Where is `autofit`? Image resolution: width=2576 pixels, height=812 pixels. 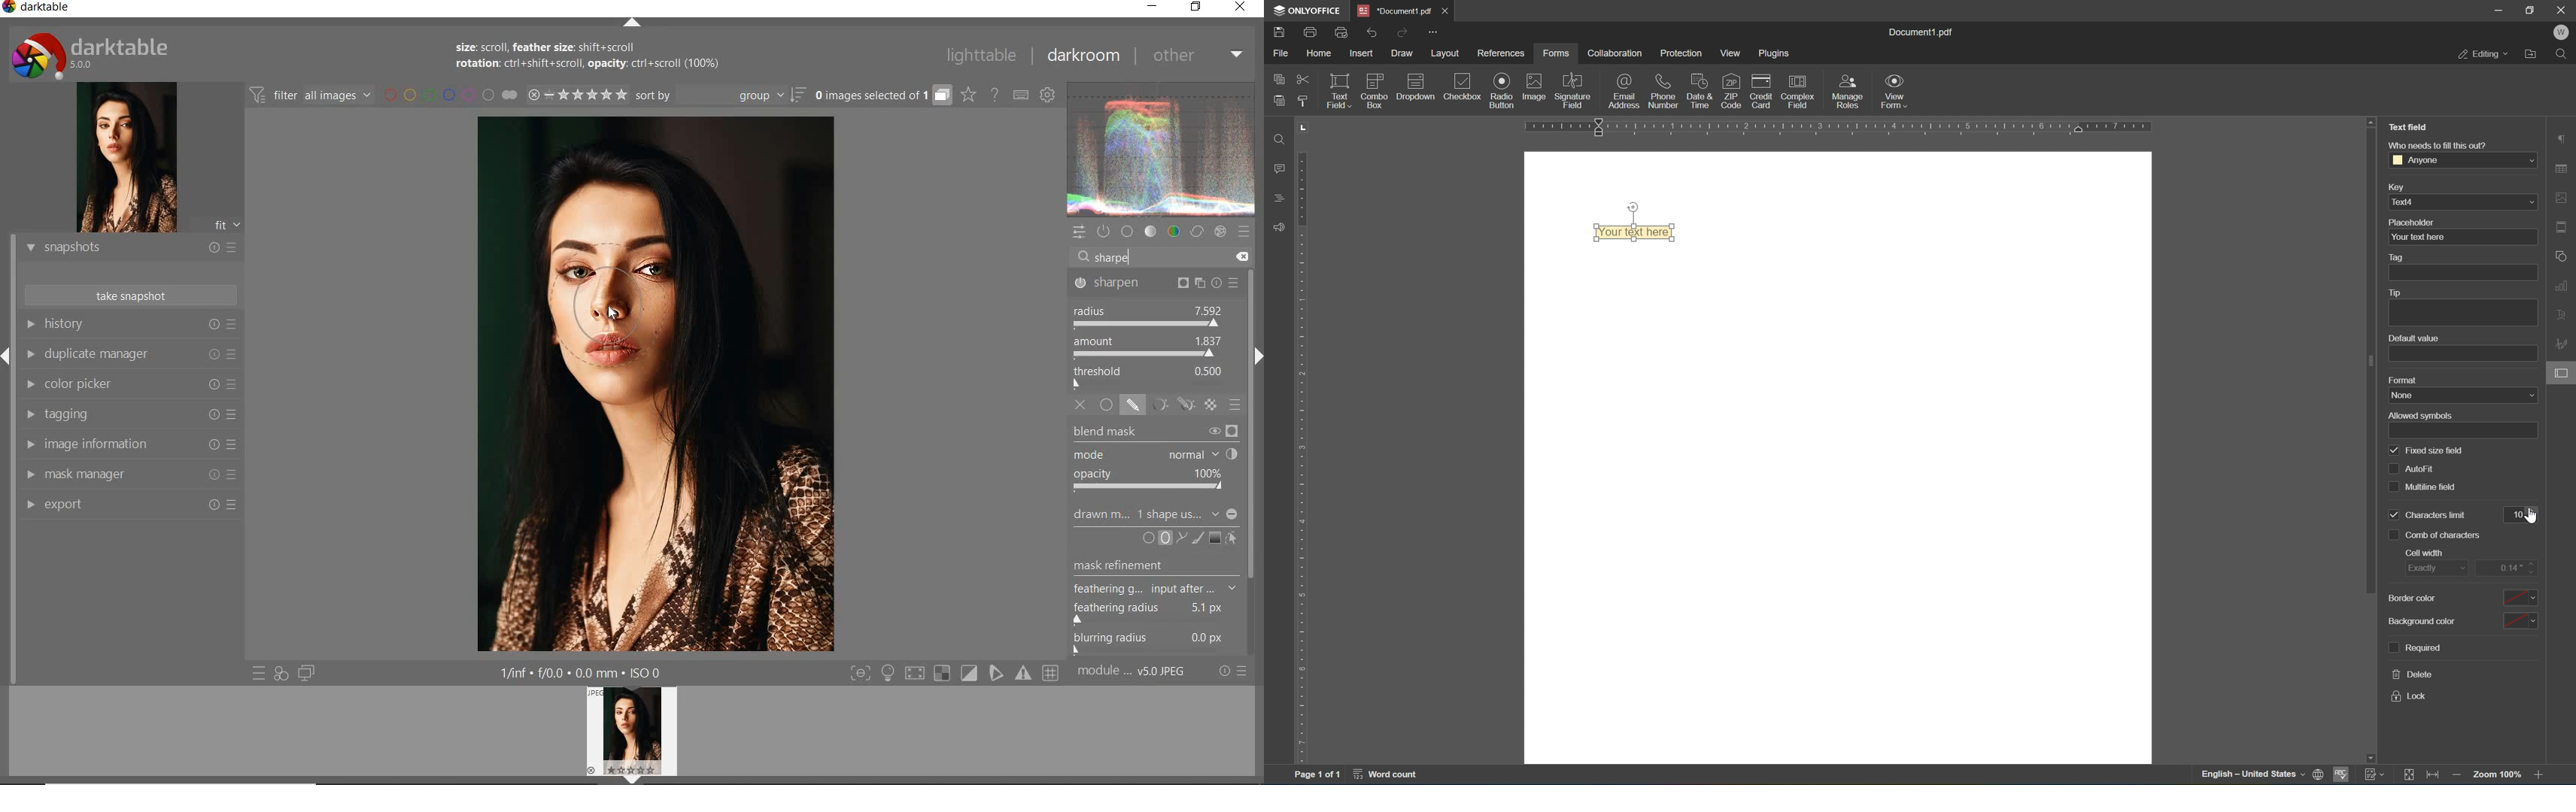
autofit is located at coordinates (2422, 469).